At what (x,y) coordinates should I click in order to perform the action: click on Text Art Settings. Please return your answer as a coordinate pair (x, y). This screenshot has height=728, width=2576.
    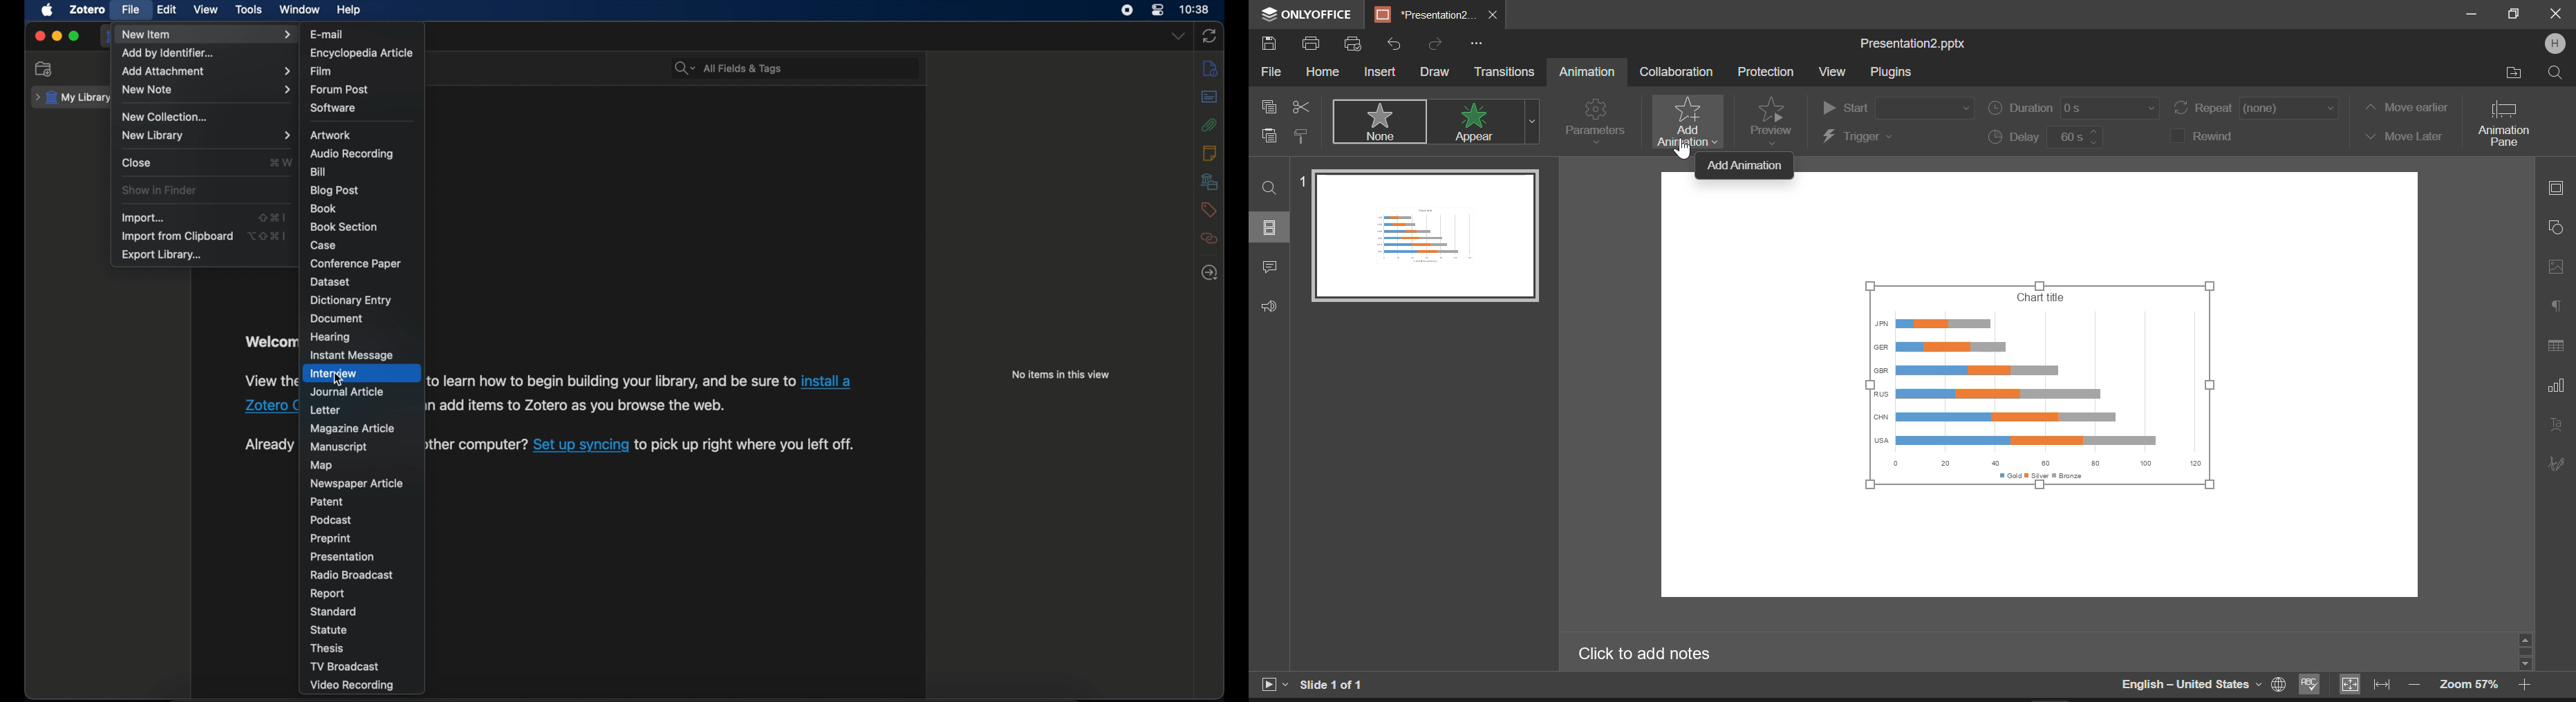
    Looking at the image, I should click on (2555, 426).